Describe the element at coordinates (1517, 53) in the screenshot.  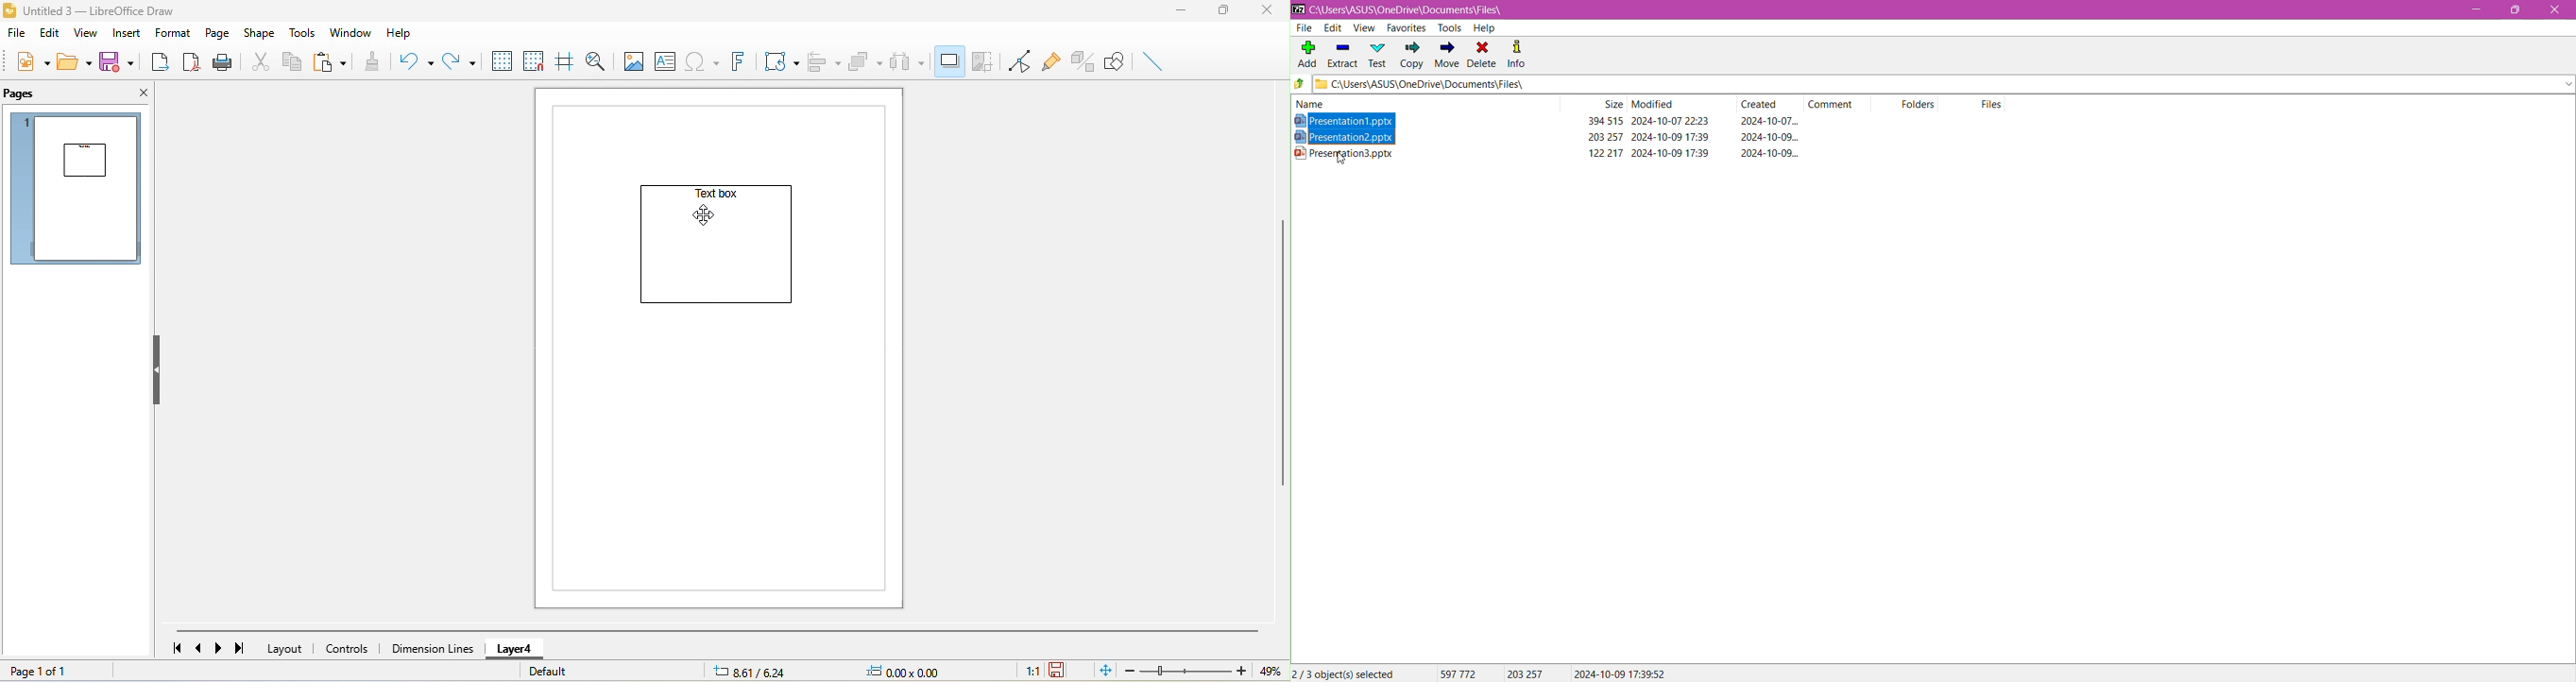
I see `Info` at that location.